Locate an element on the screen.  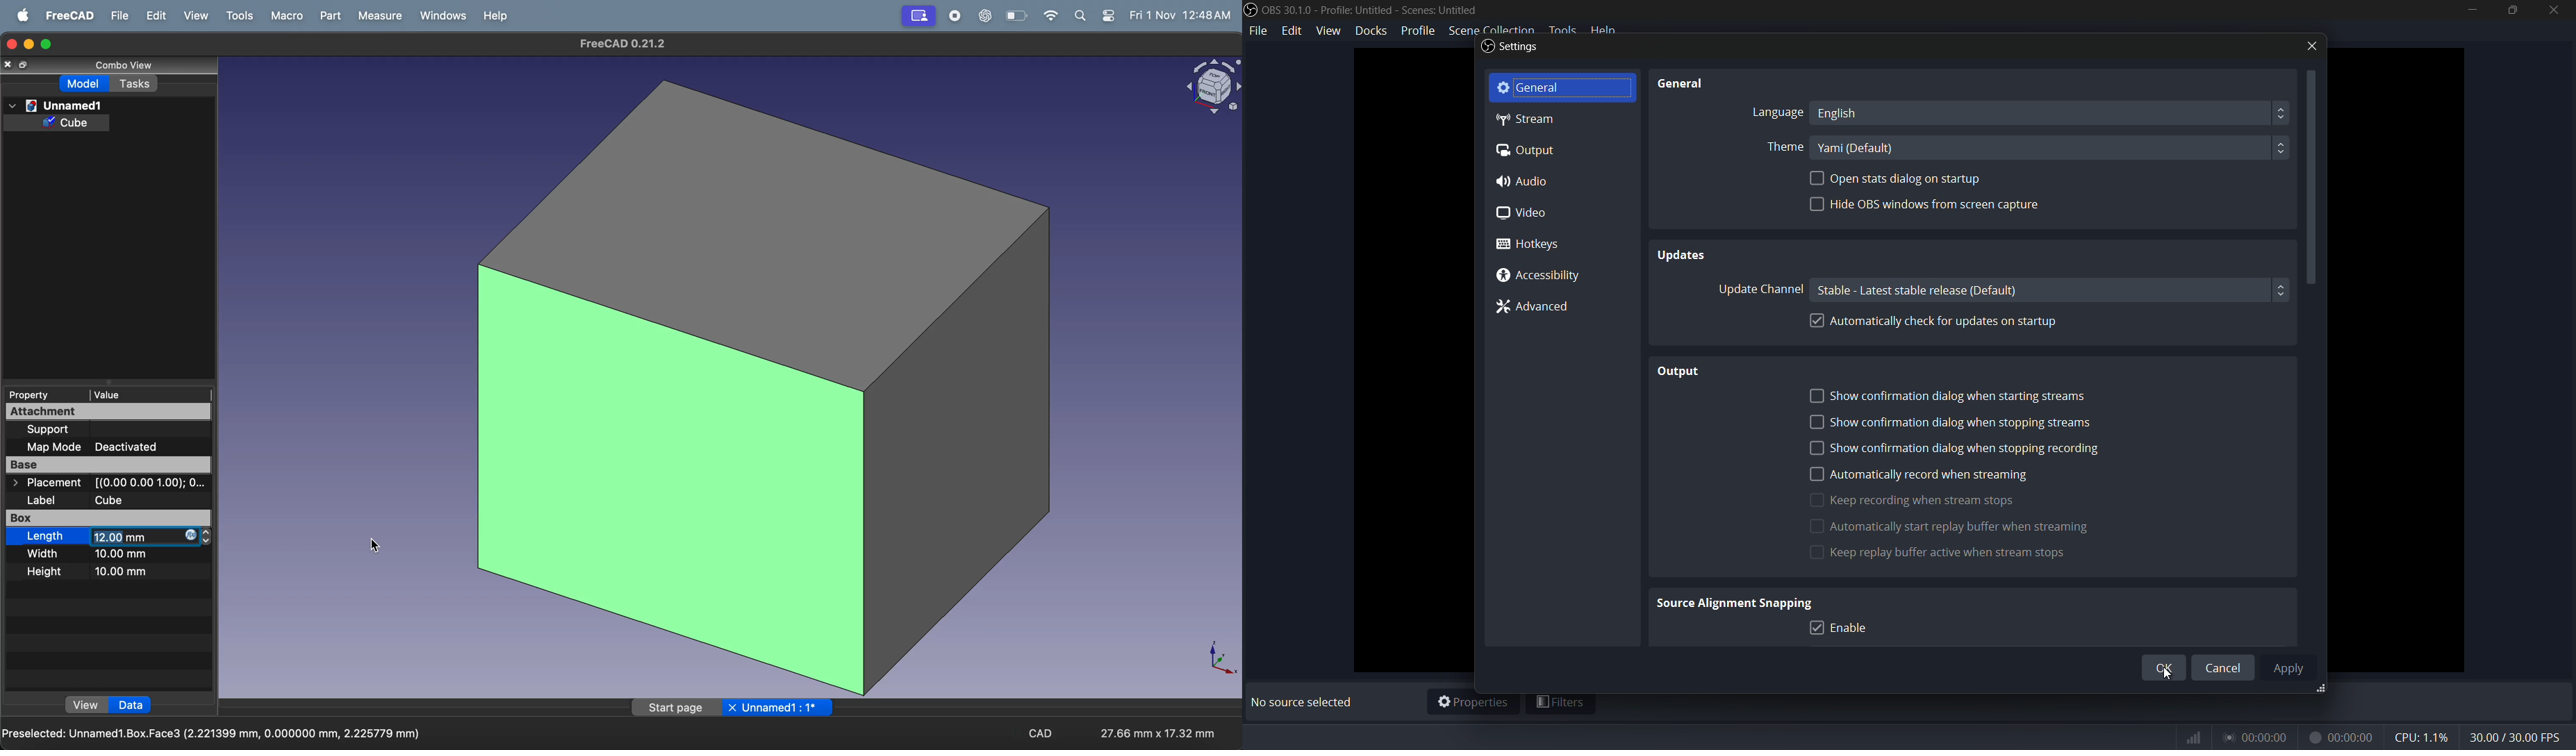
record streamed is located at coordinates (2345, 735).